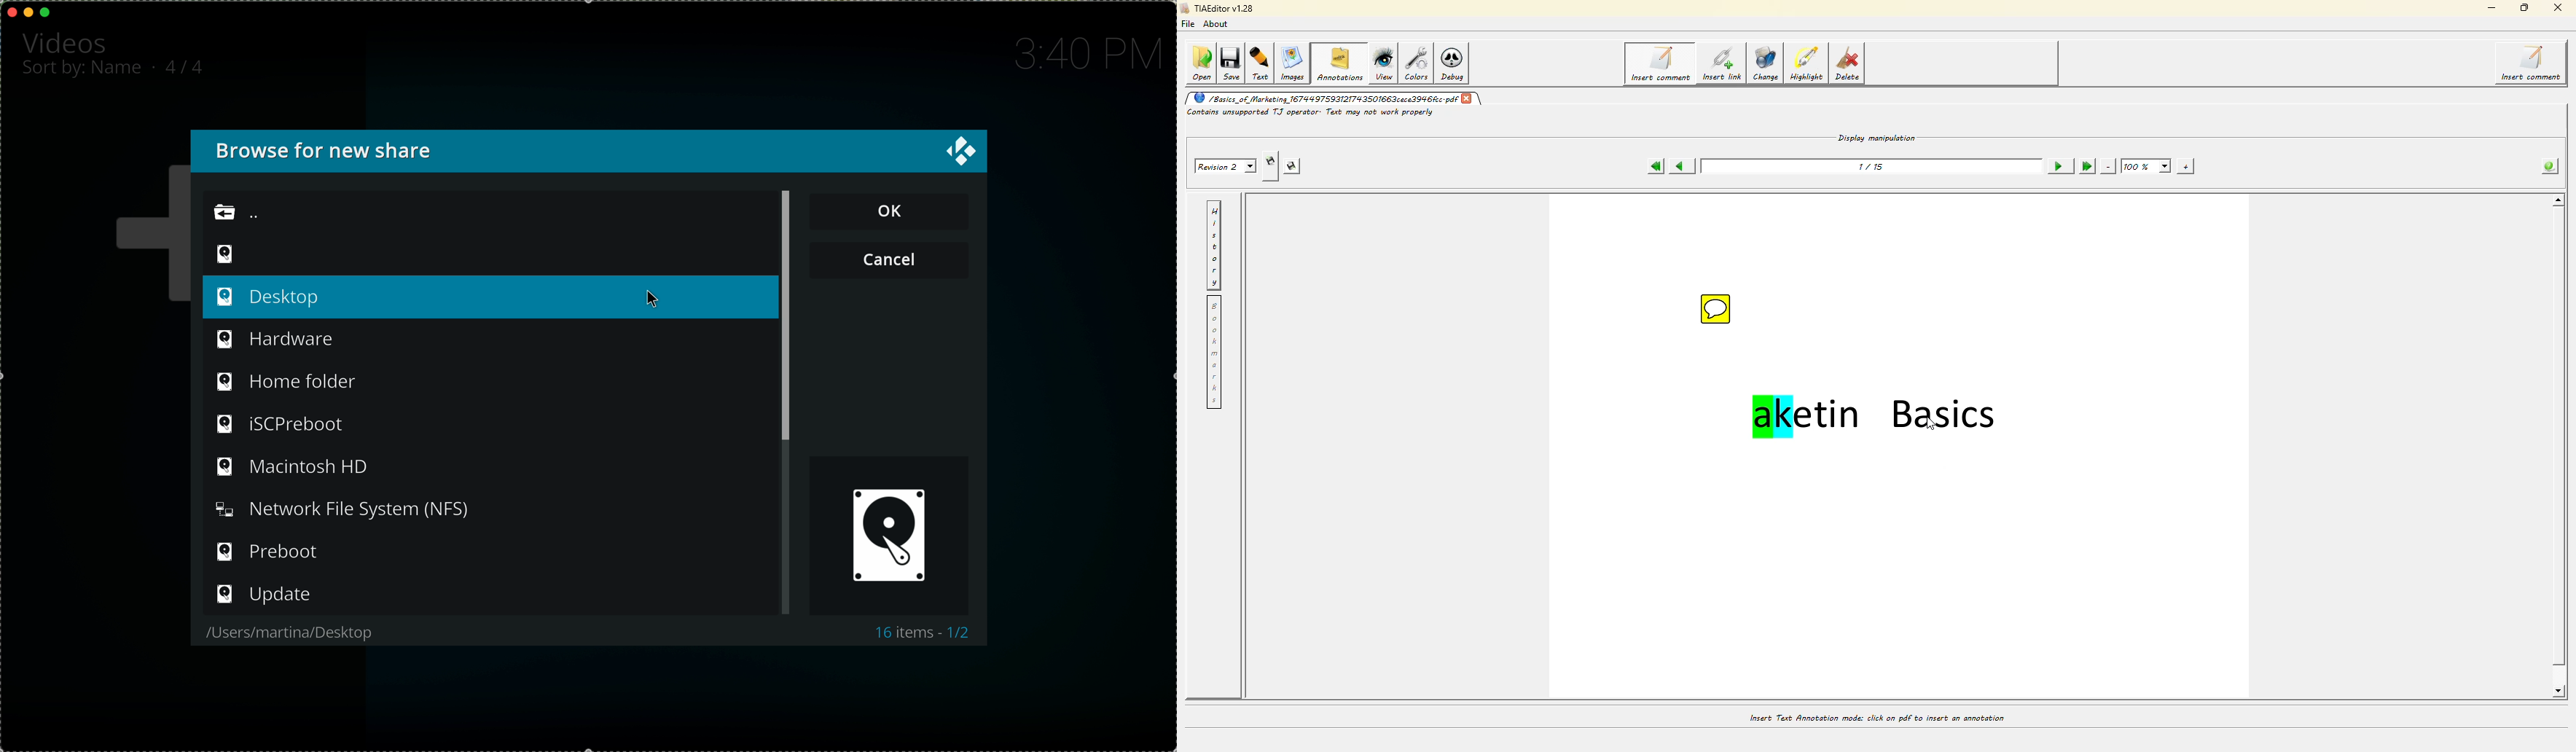 Image resolution: width=2576 pixels, height=756 pixels. I want to click on 4/4, so click(189, 66).